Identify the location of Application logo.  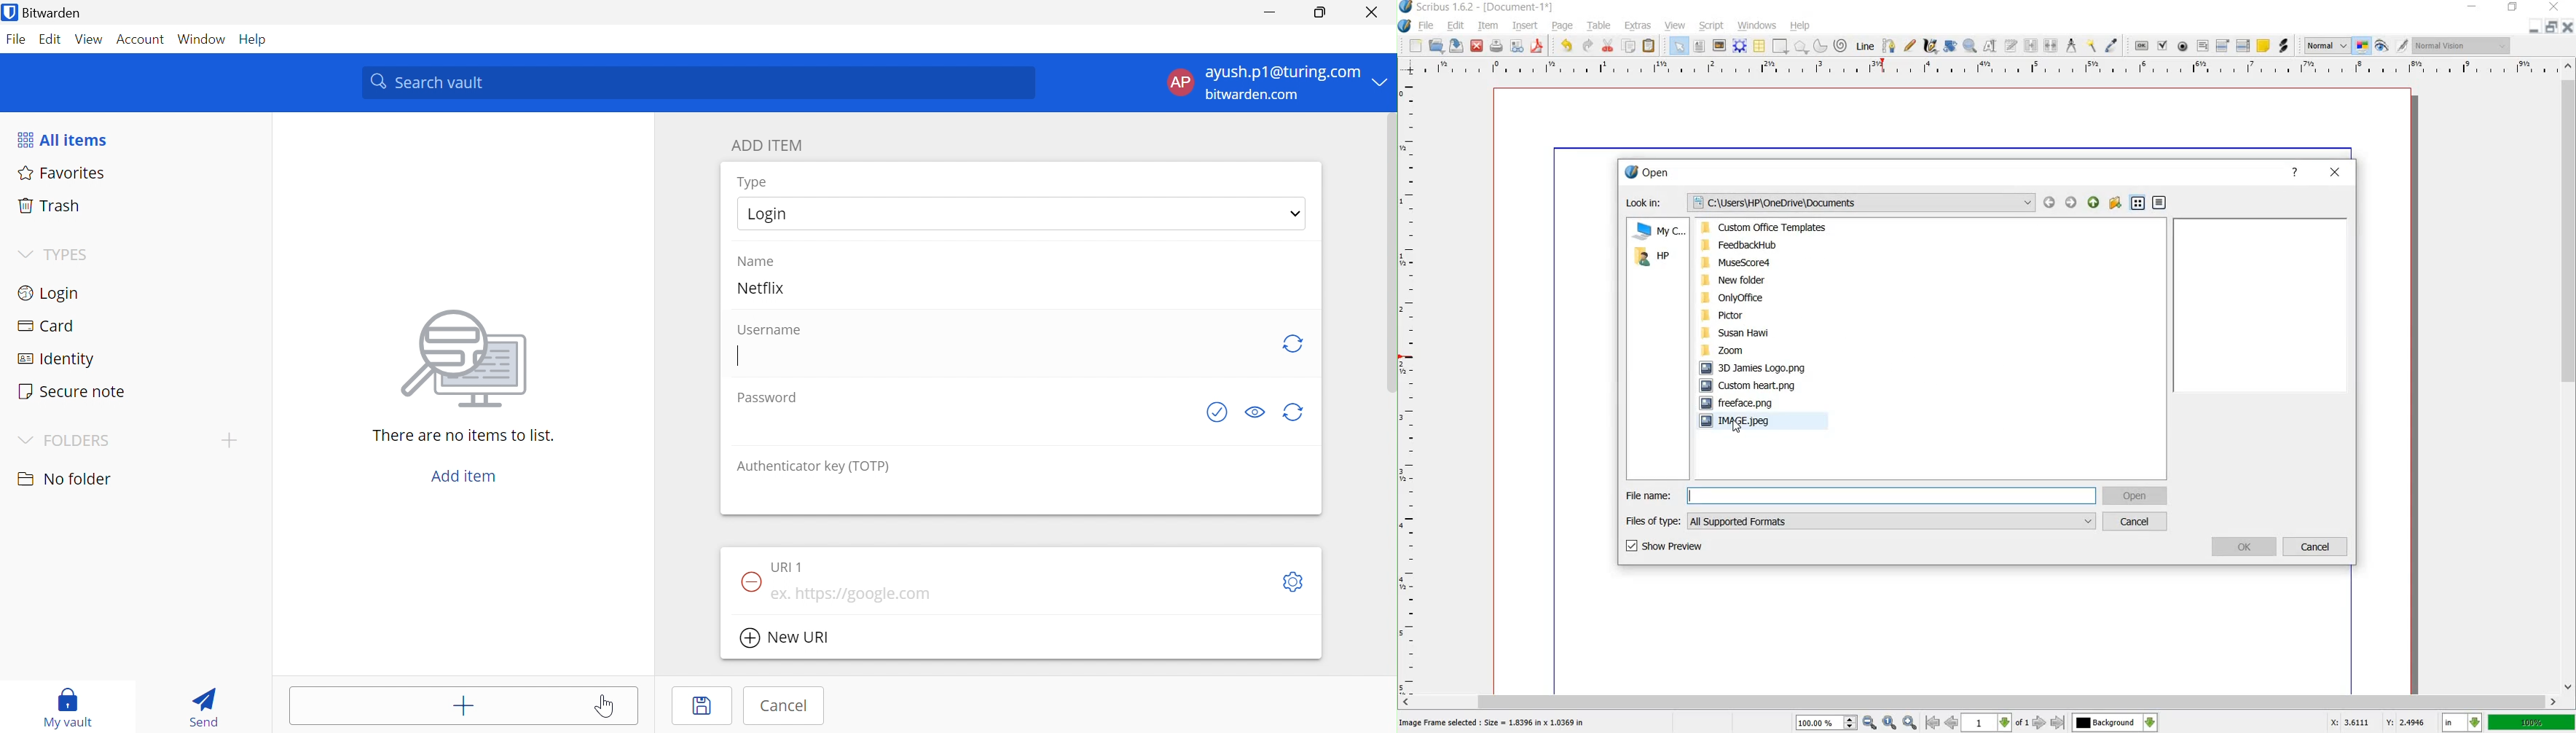
(1404, 26).